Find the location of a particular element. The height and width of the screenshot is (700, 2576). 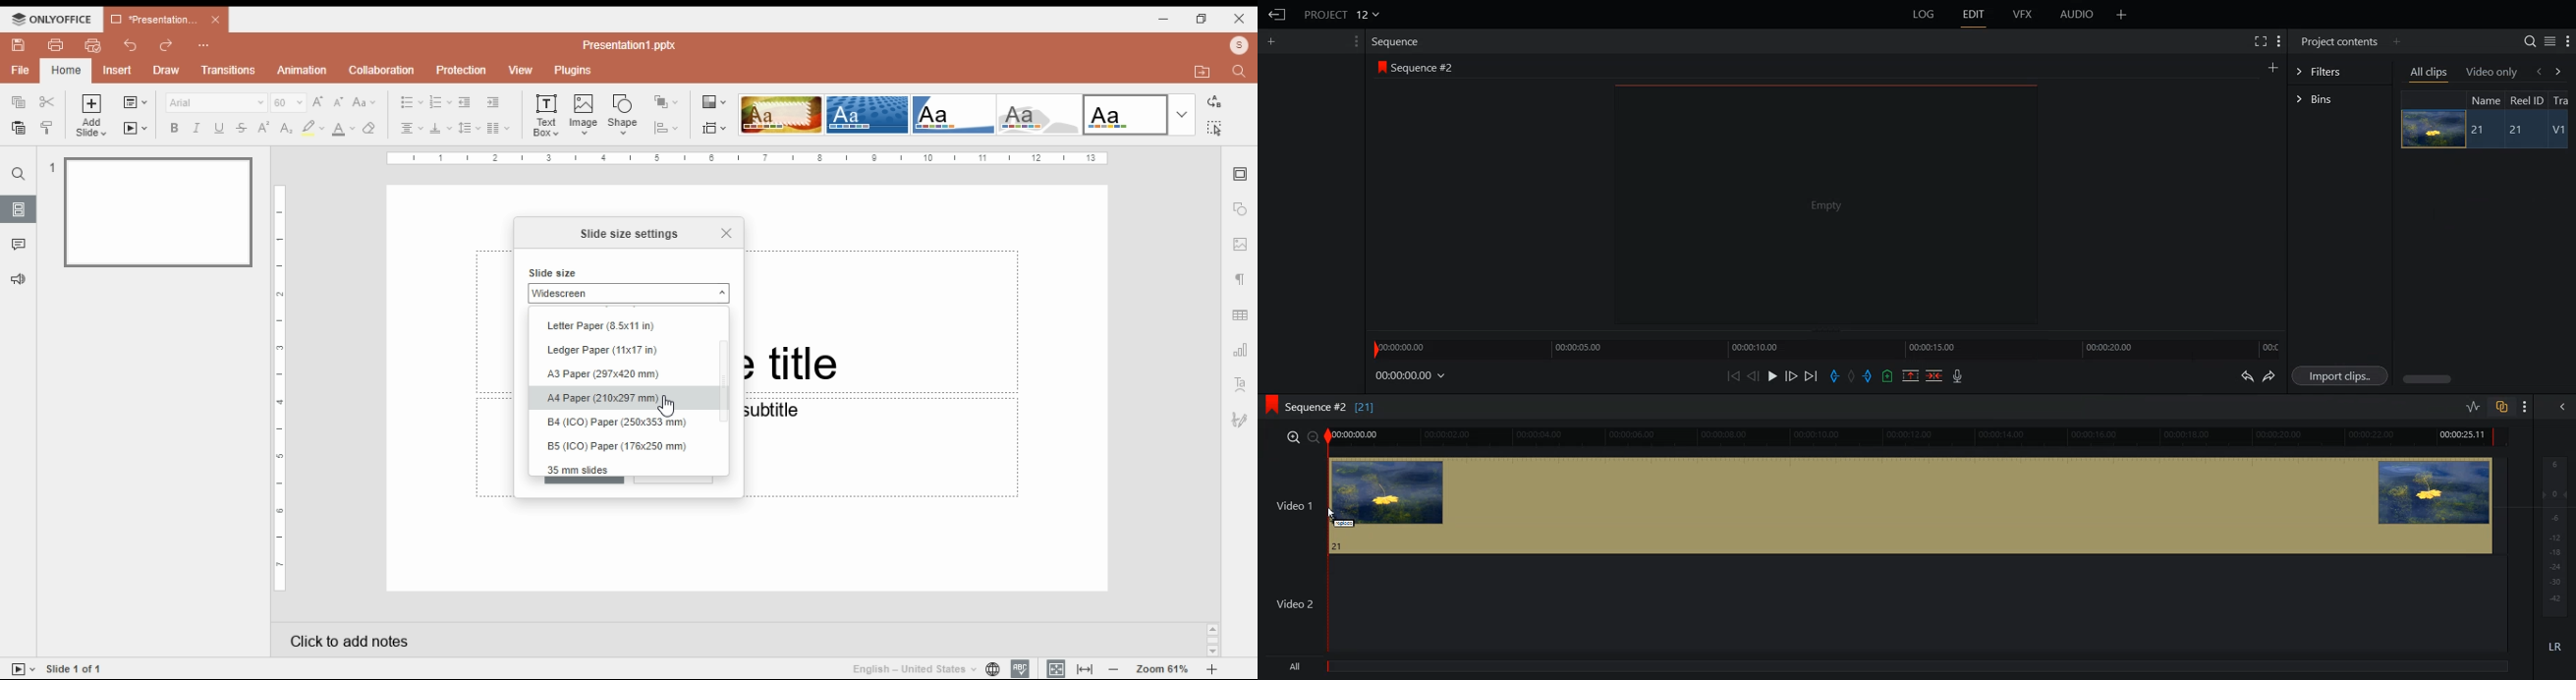

start slideshow is located at coordinates (136, 129).